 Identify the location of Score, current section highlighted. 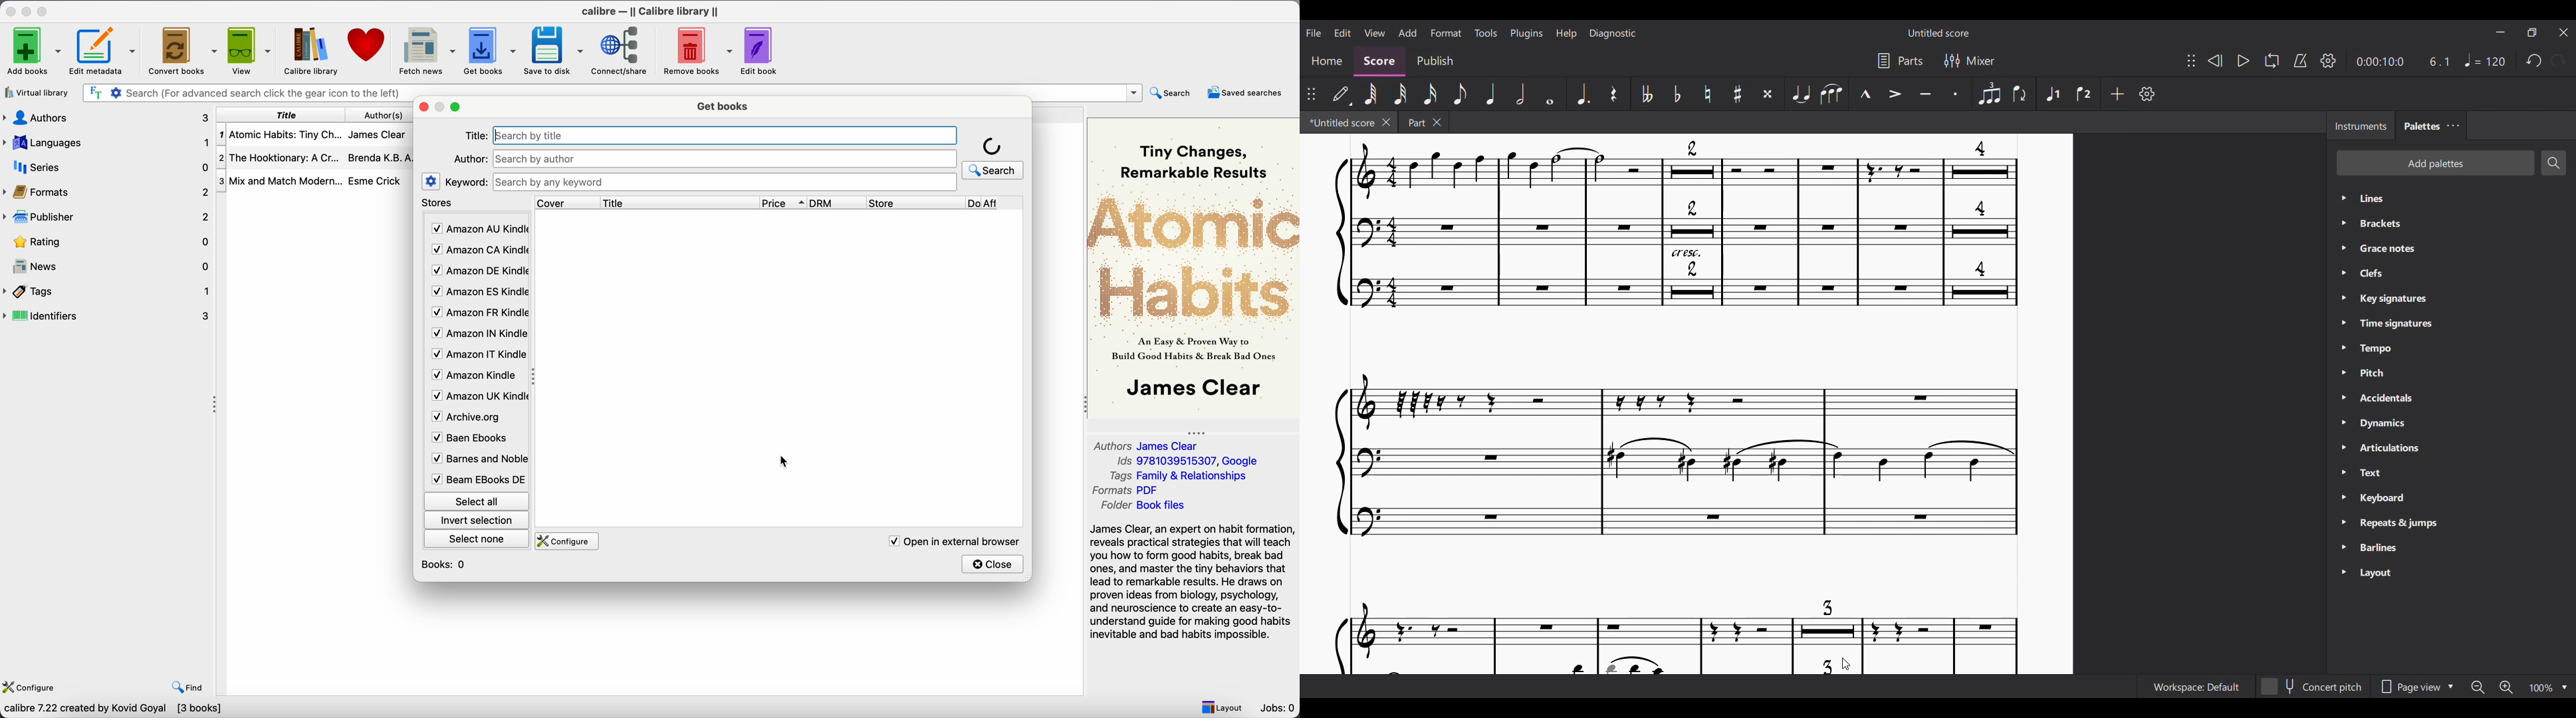
(1379, 62).